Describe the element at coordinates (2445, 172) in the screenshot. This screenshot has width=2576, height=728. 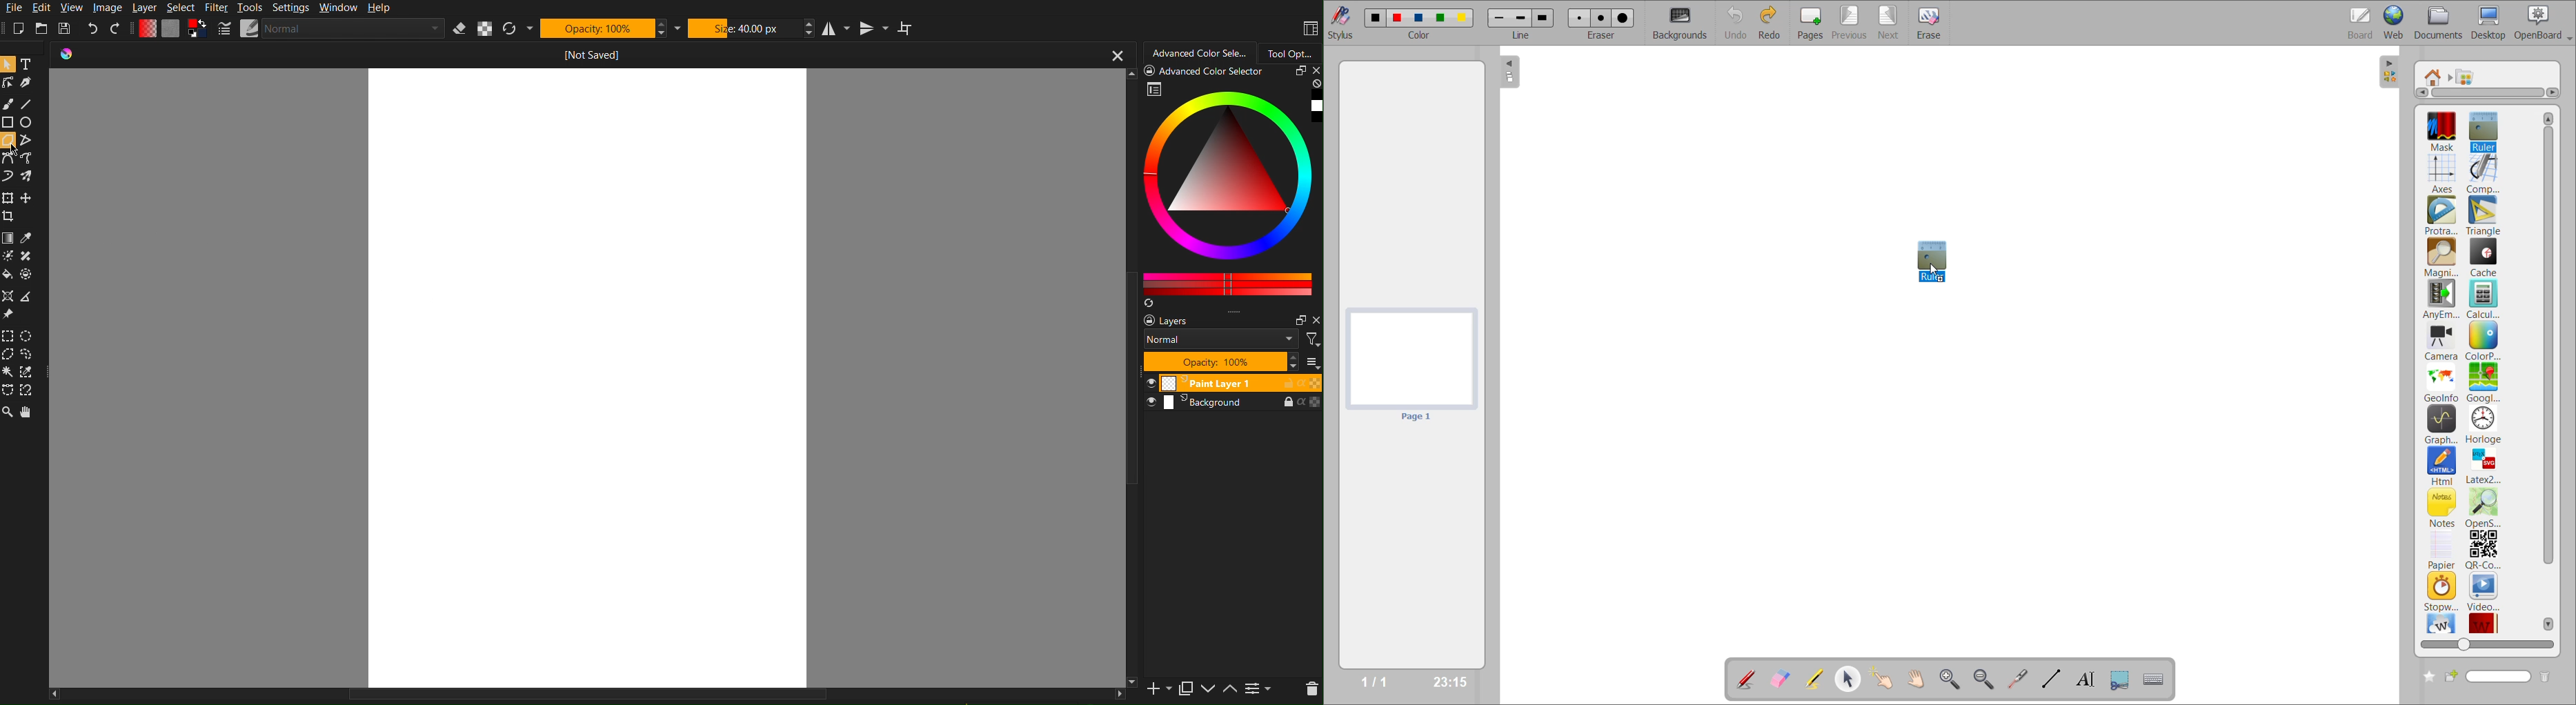
I see `axes` at that location.